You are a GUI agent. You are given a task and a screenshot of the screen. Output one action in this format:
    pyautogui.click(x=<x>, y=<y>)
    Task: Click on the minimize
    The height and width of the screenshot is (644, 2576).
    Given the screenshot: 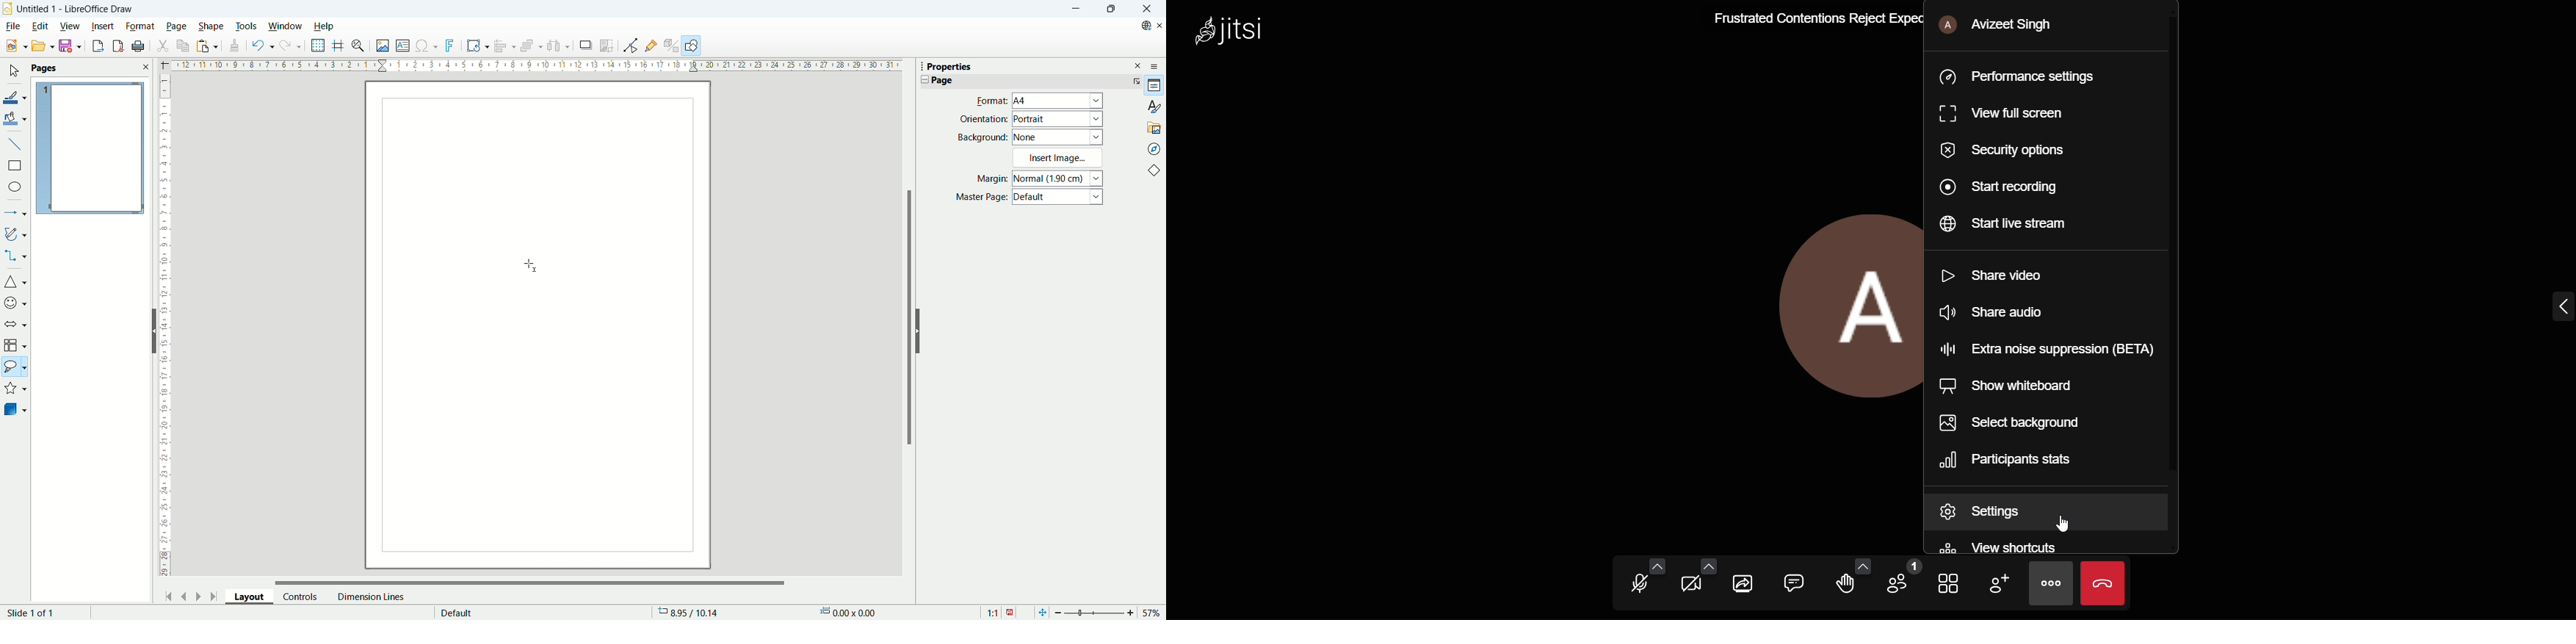 What is the action you would take?
    pyautogui.click(x=1075, y=9)
    